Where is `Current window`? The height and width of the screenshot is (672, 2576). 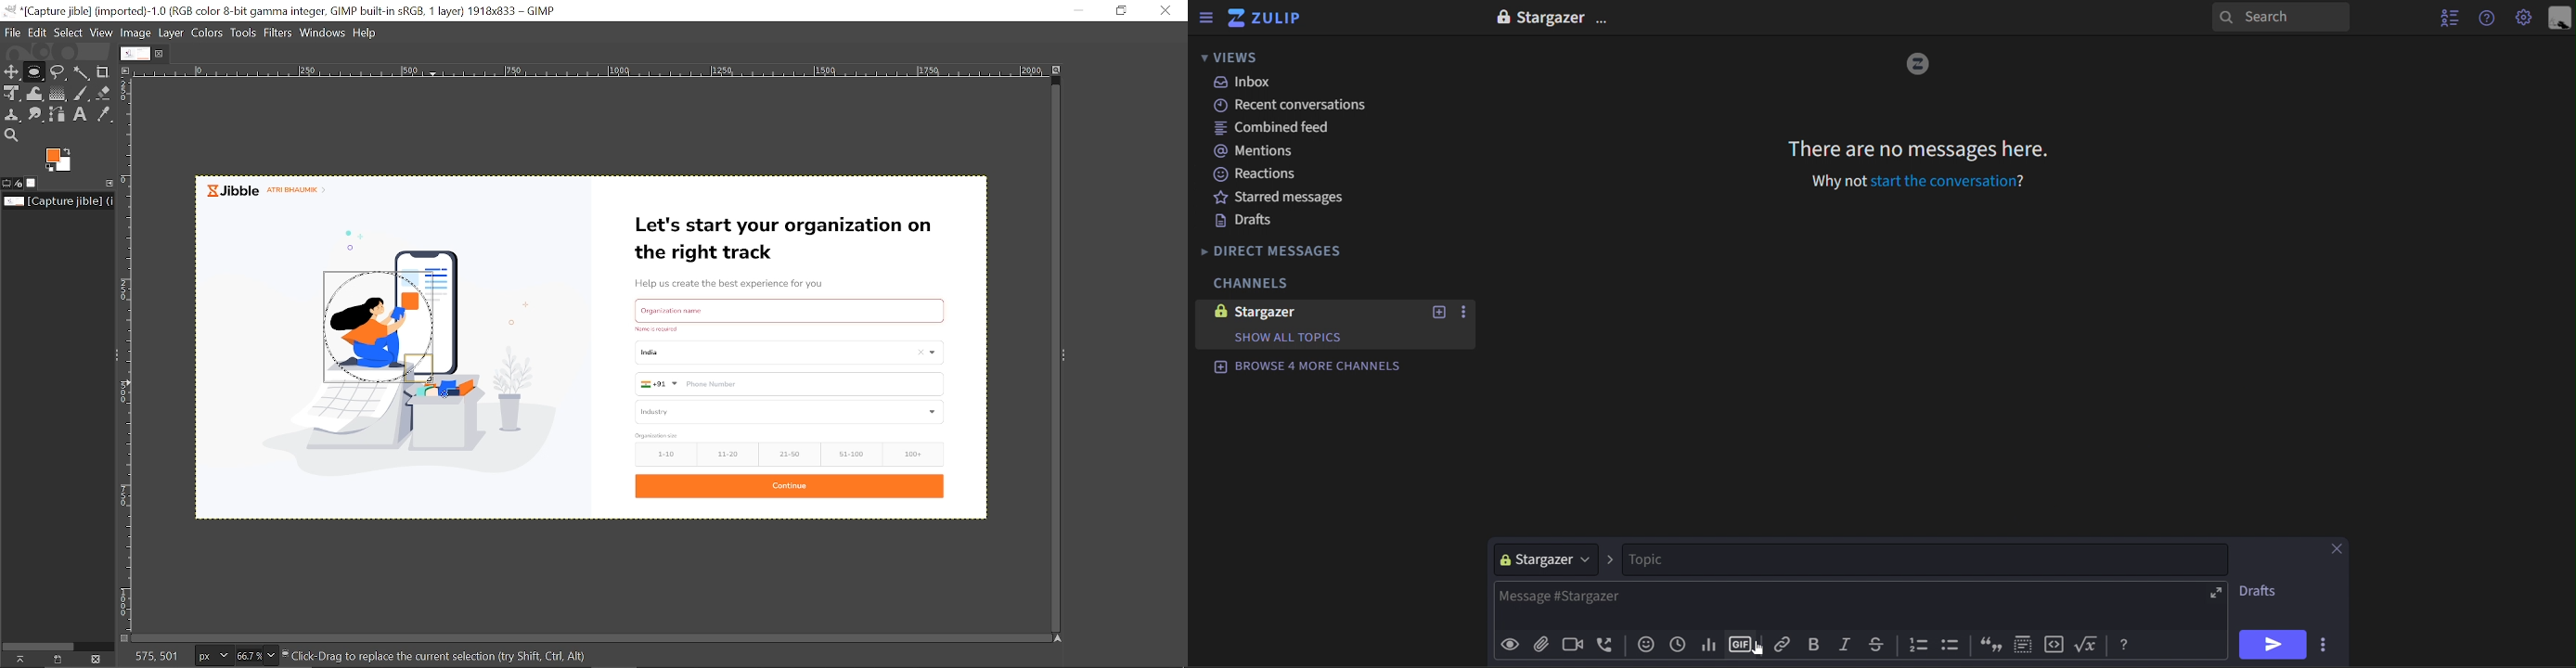
Current window is located at coordinates (283, 12).